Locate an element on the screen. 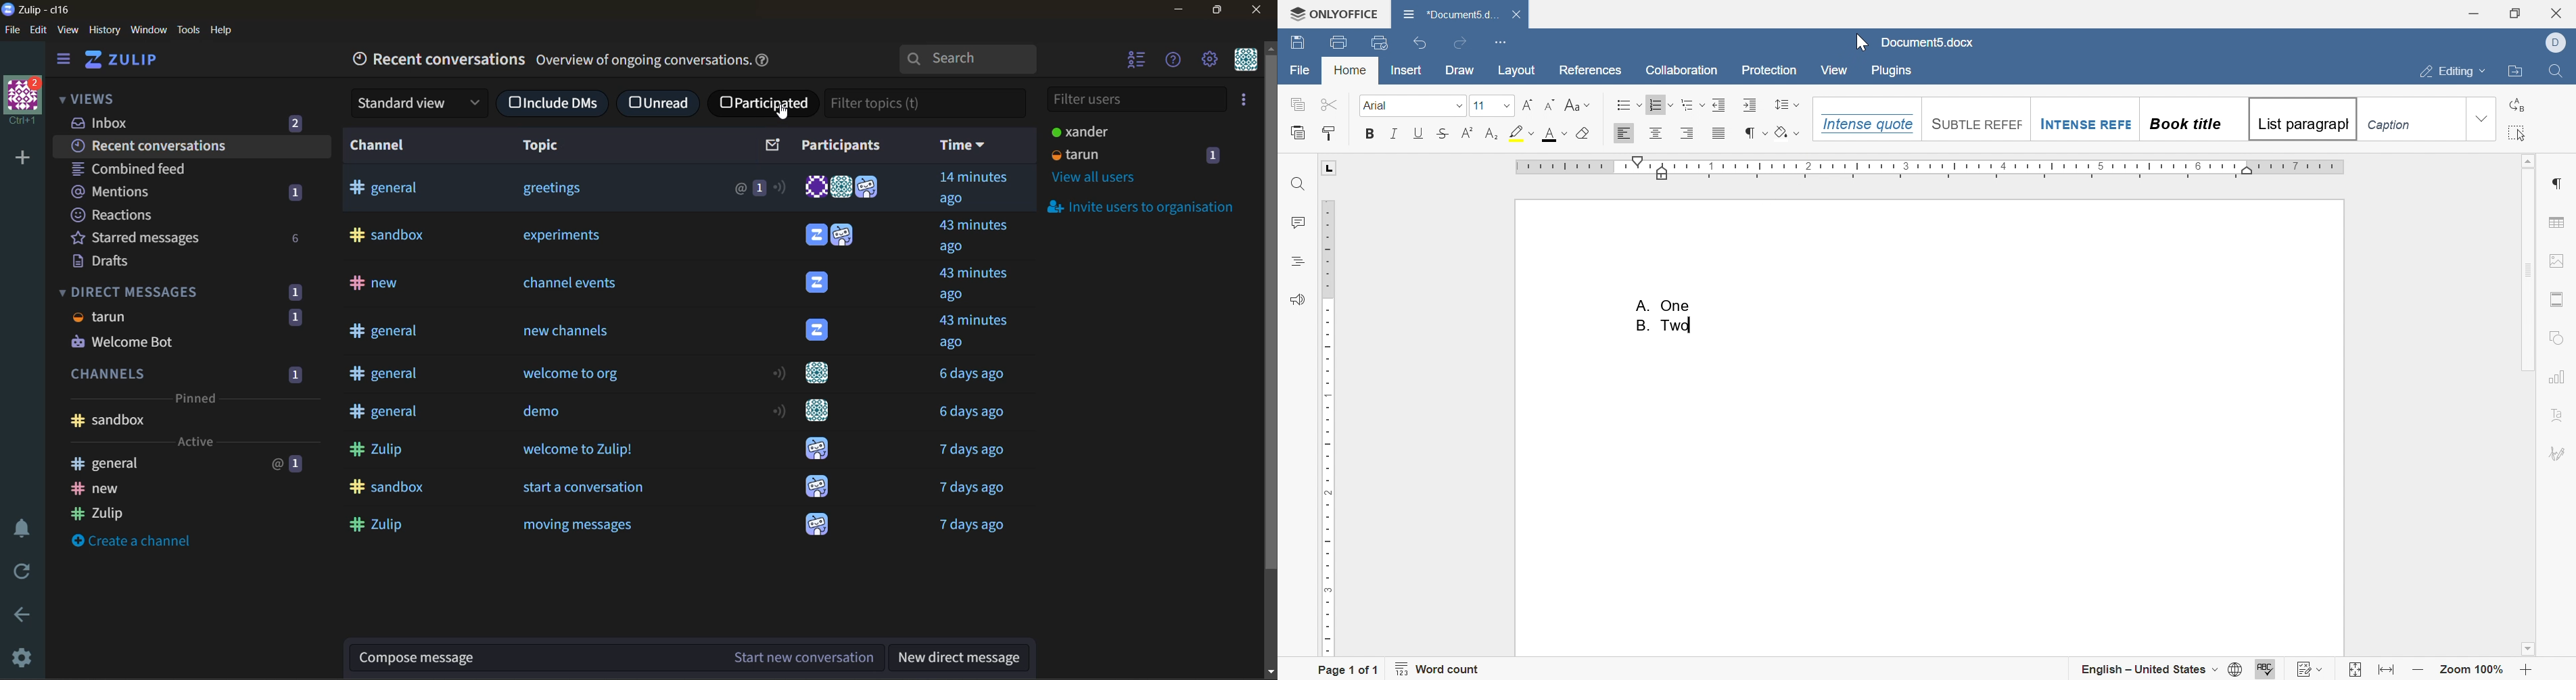 This screenshot has width=2576, height=700. home view is located at coordinates (124, 61).